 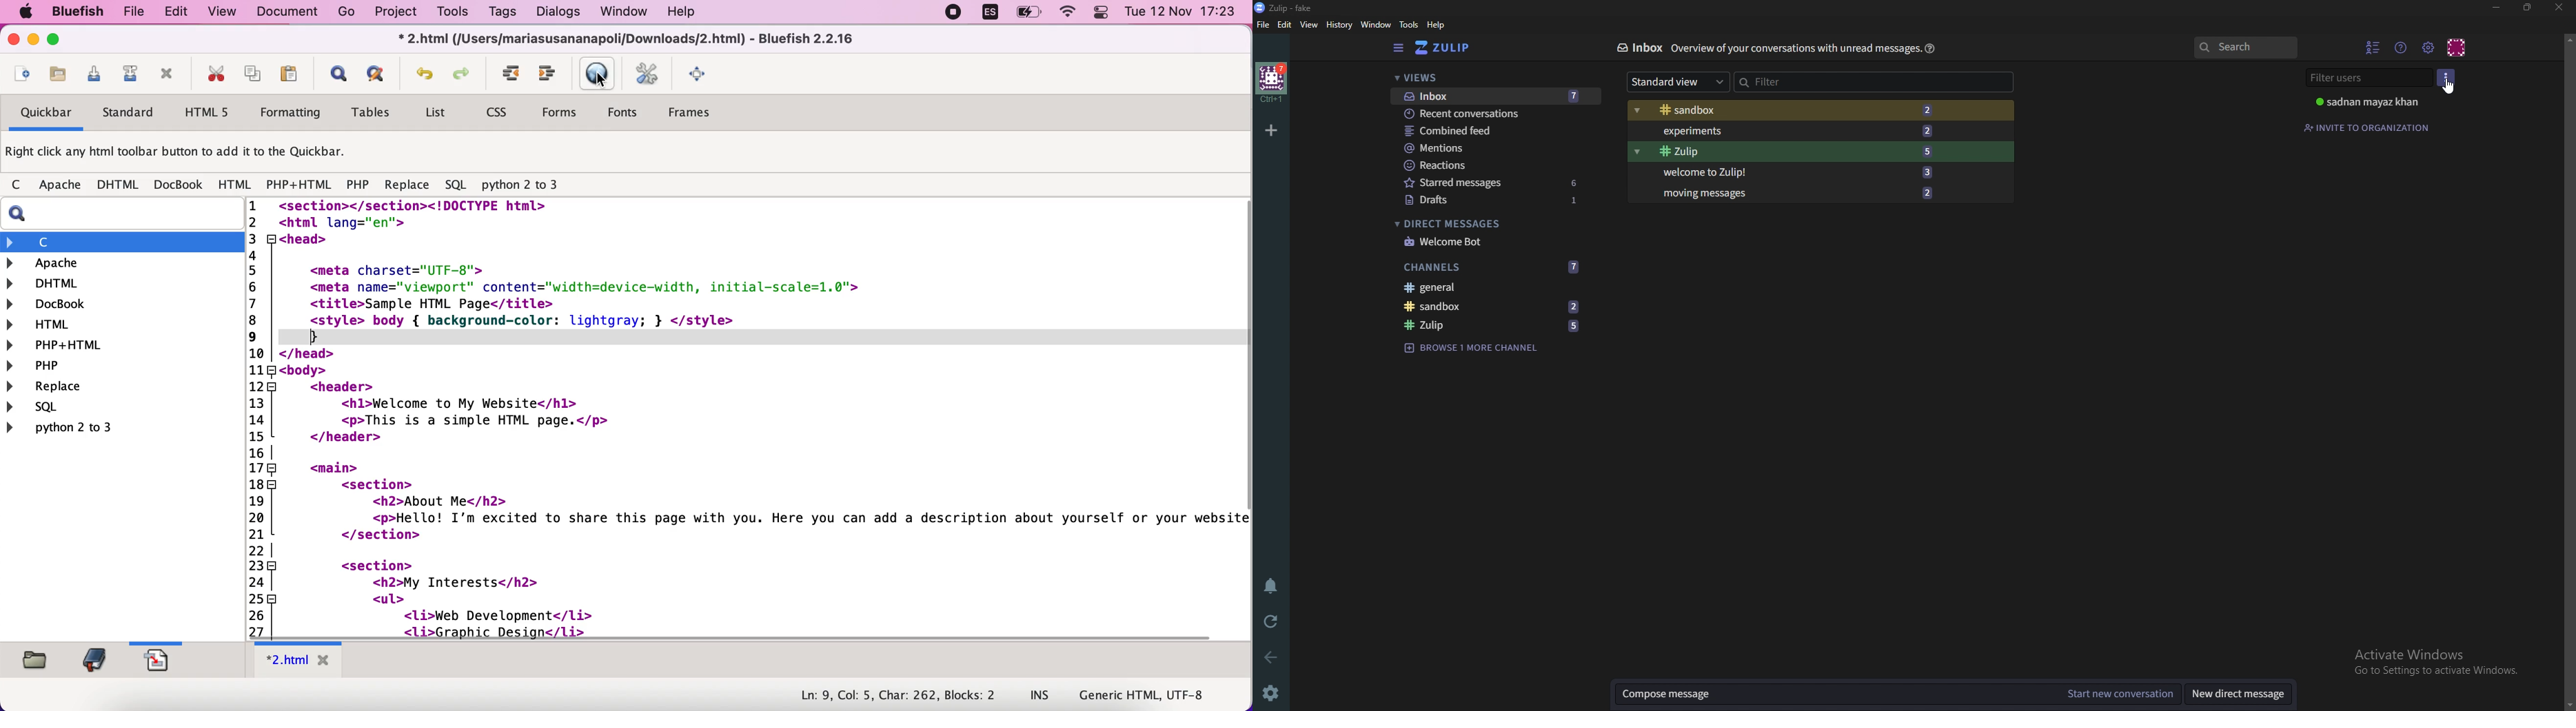 What do you see at coordinates (703, 75) in the screenshot?
I see `Fullscreen` at bounding box center [703, 75].